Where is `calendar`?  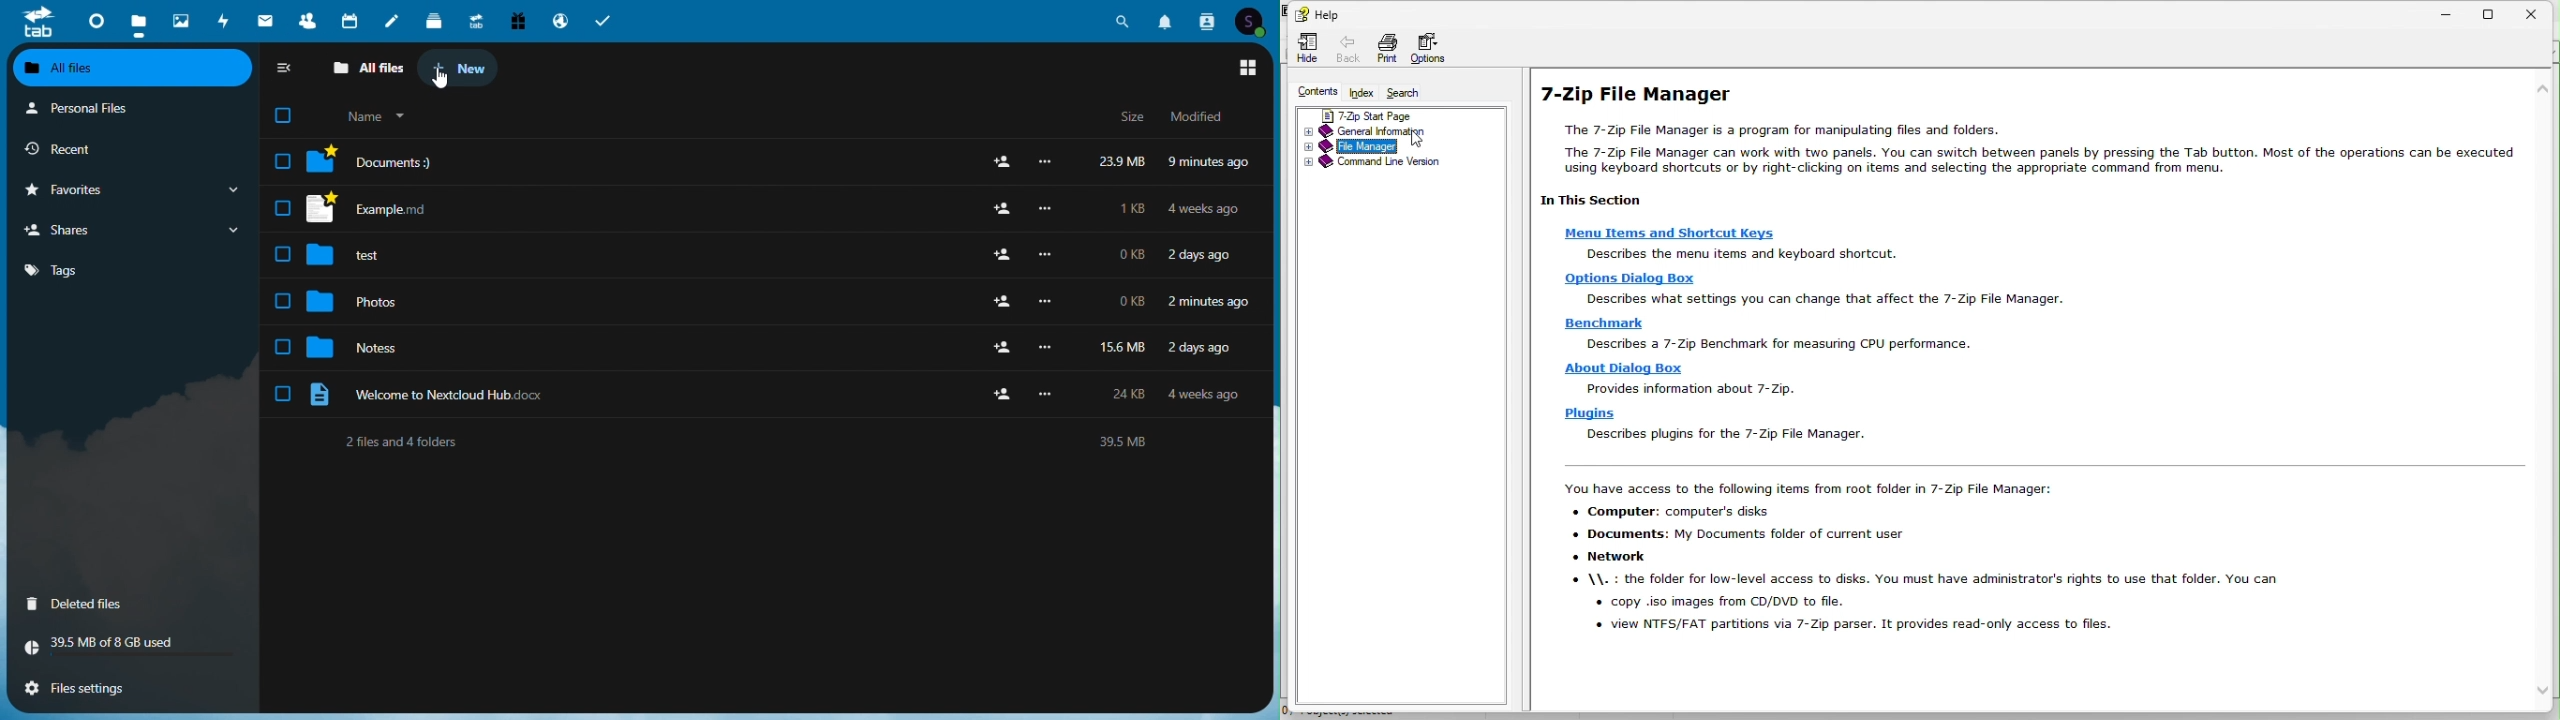
calendar is located at coordinates (351, 20).